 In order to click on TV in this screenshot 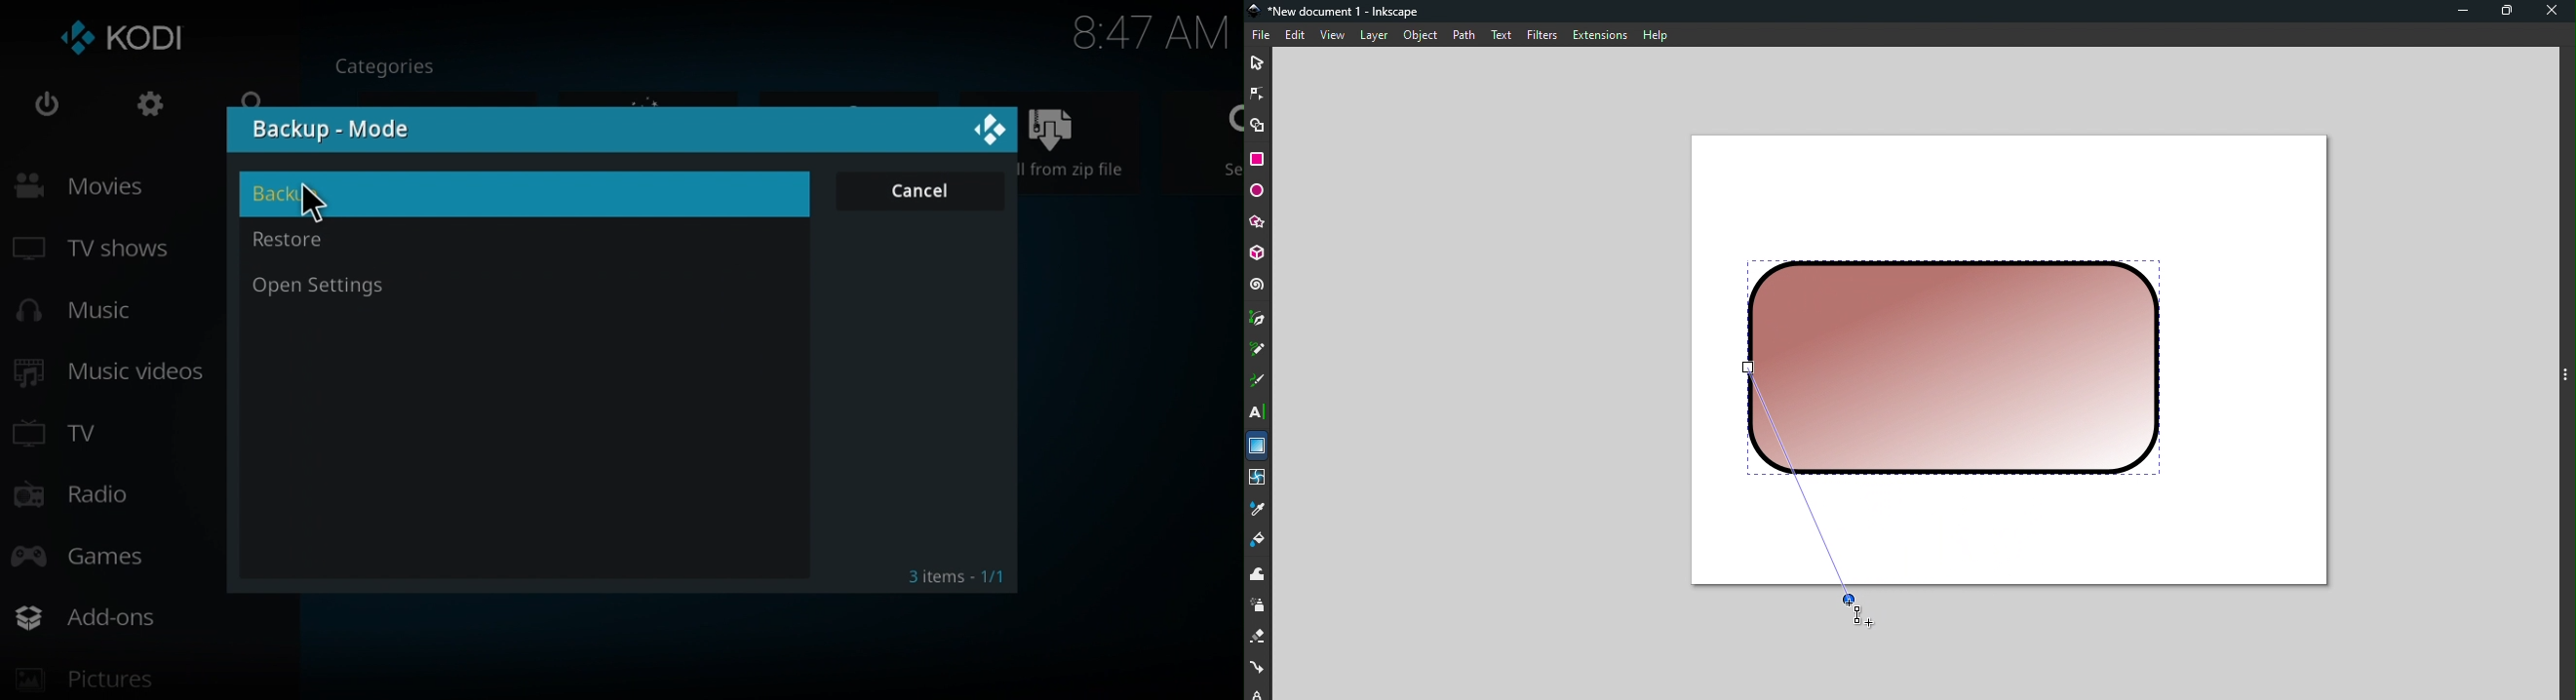, I will do `click(69, 430)`.